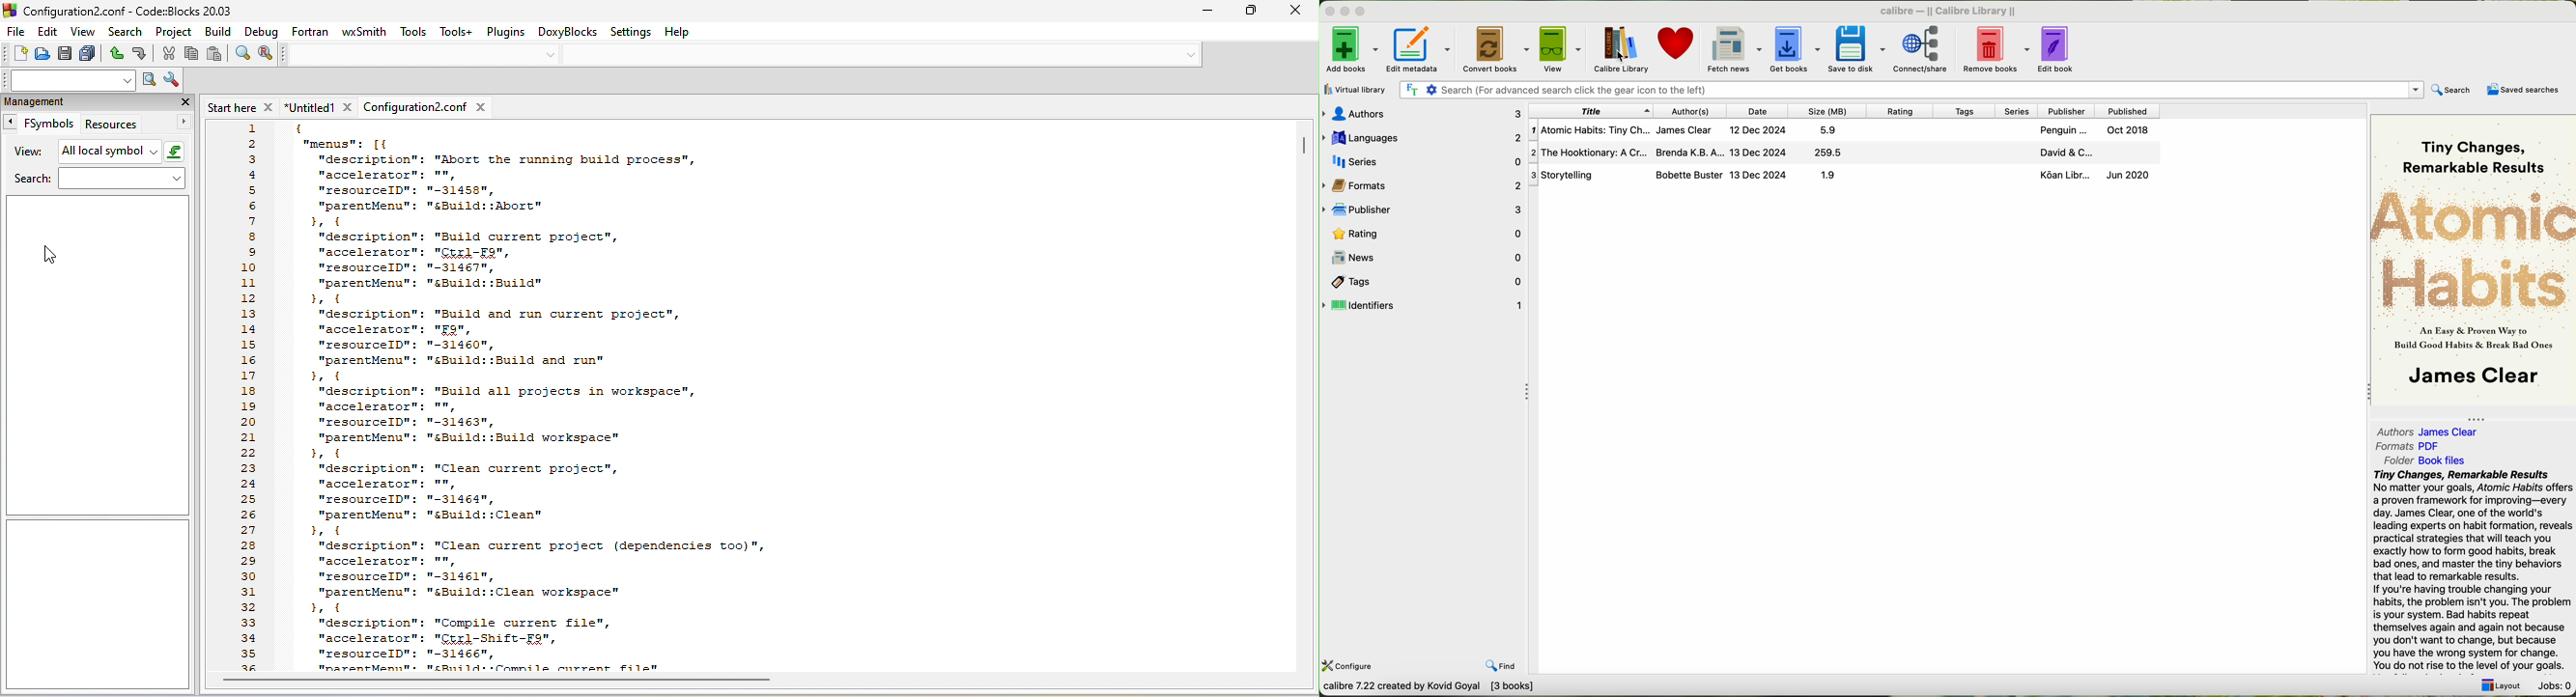  What do you see at coordinates (1620, 49) in the screenshot?
I see `Caliber Library` at bounding box center [1620, 49].